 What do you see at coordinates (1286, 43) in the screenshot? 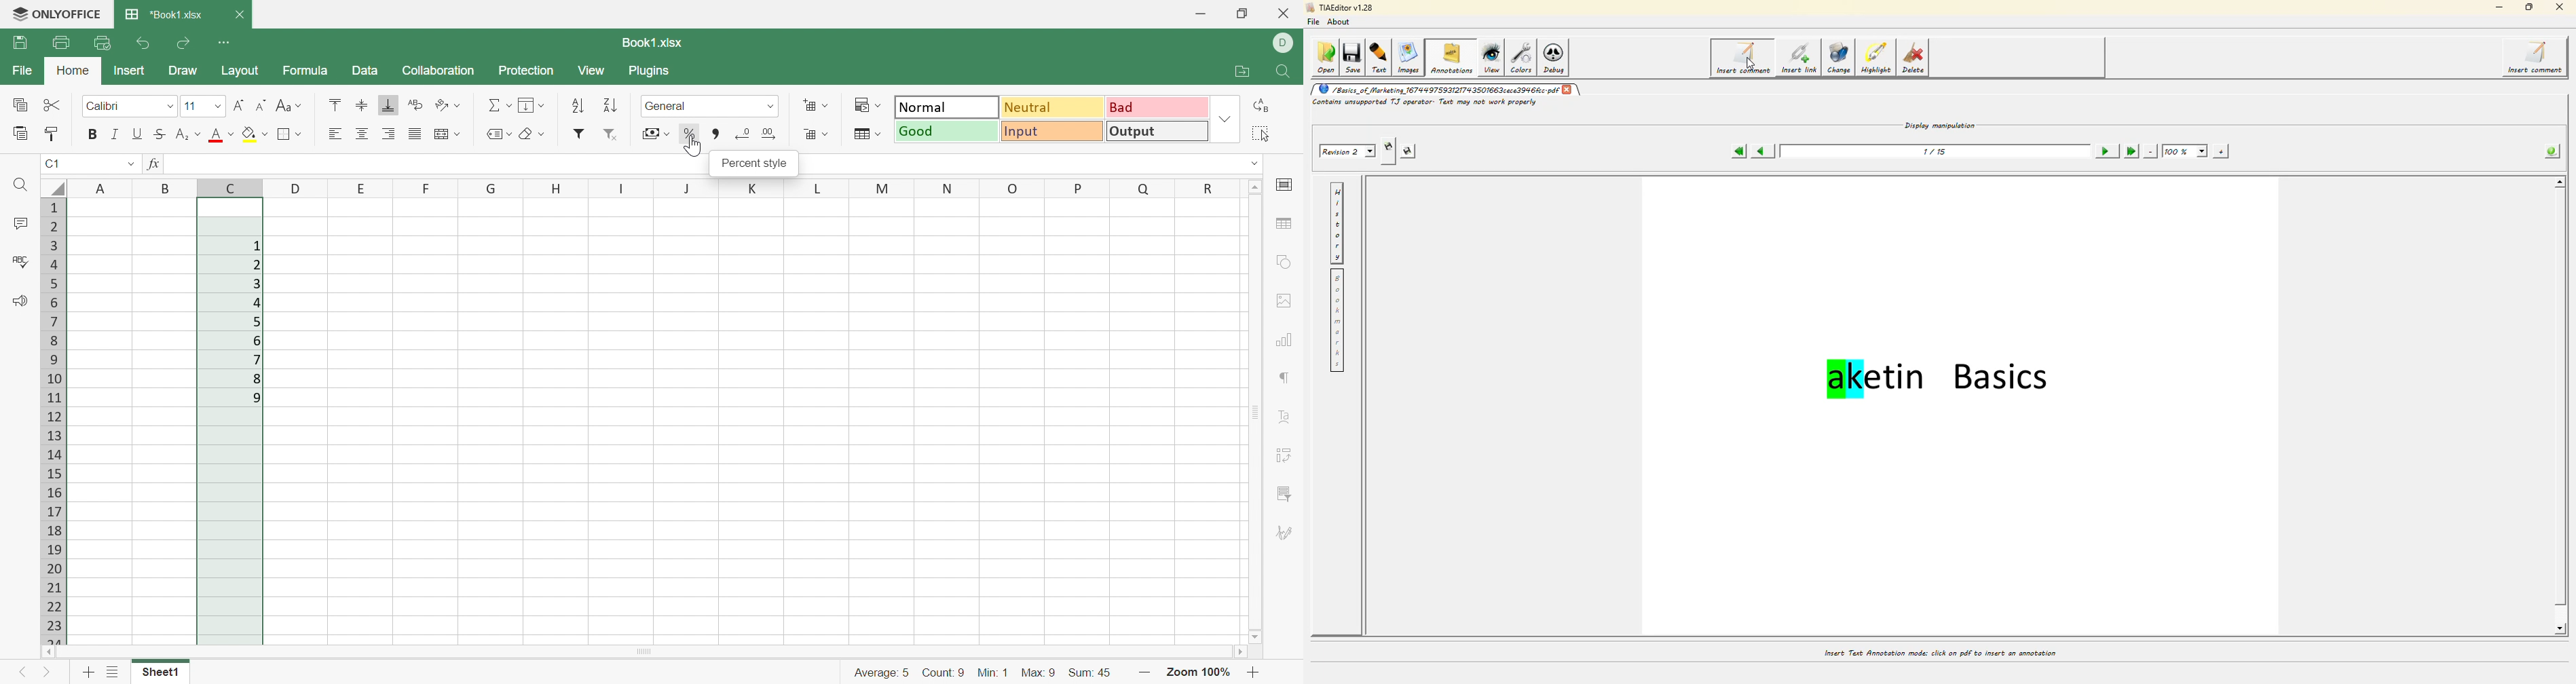
I see `D` at bounding box center [1286, 43].